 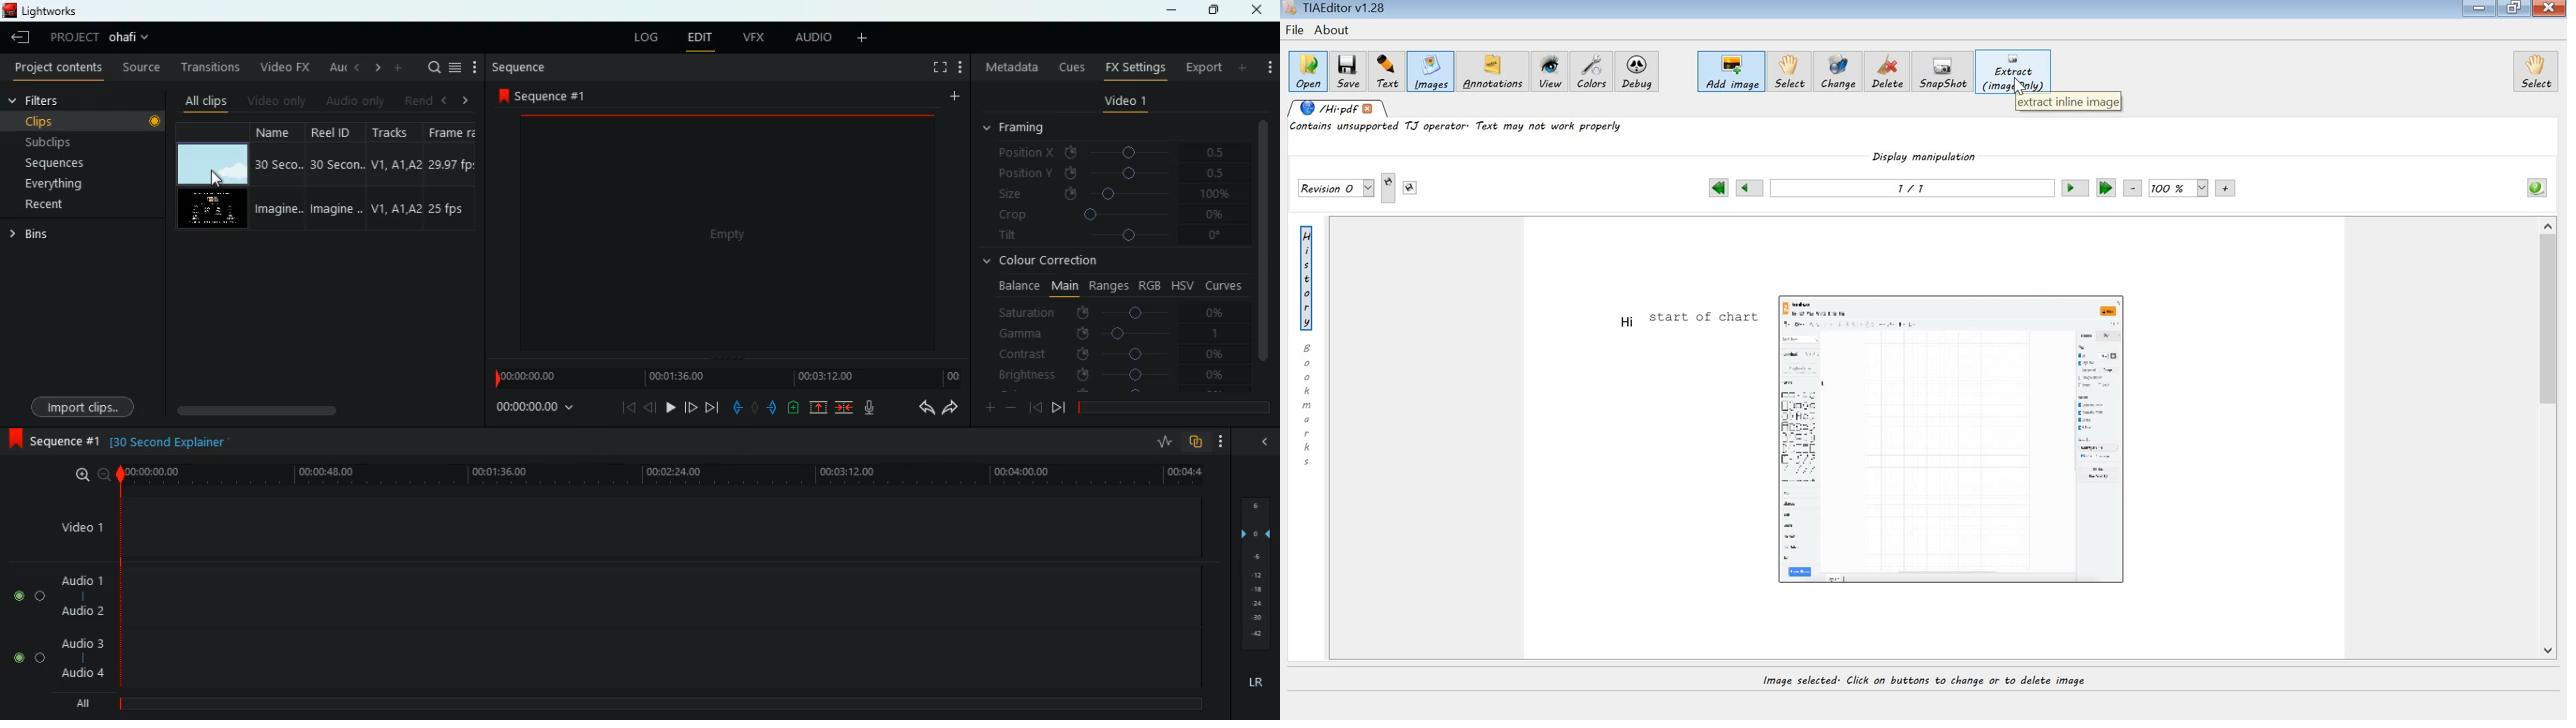 What do you see at coordinates (1118, 332) in the screenshot?
I see `gamma` at bounding box center [1118, 332].